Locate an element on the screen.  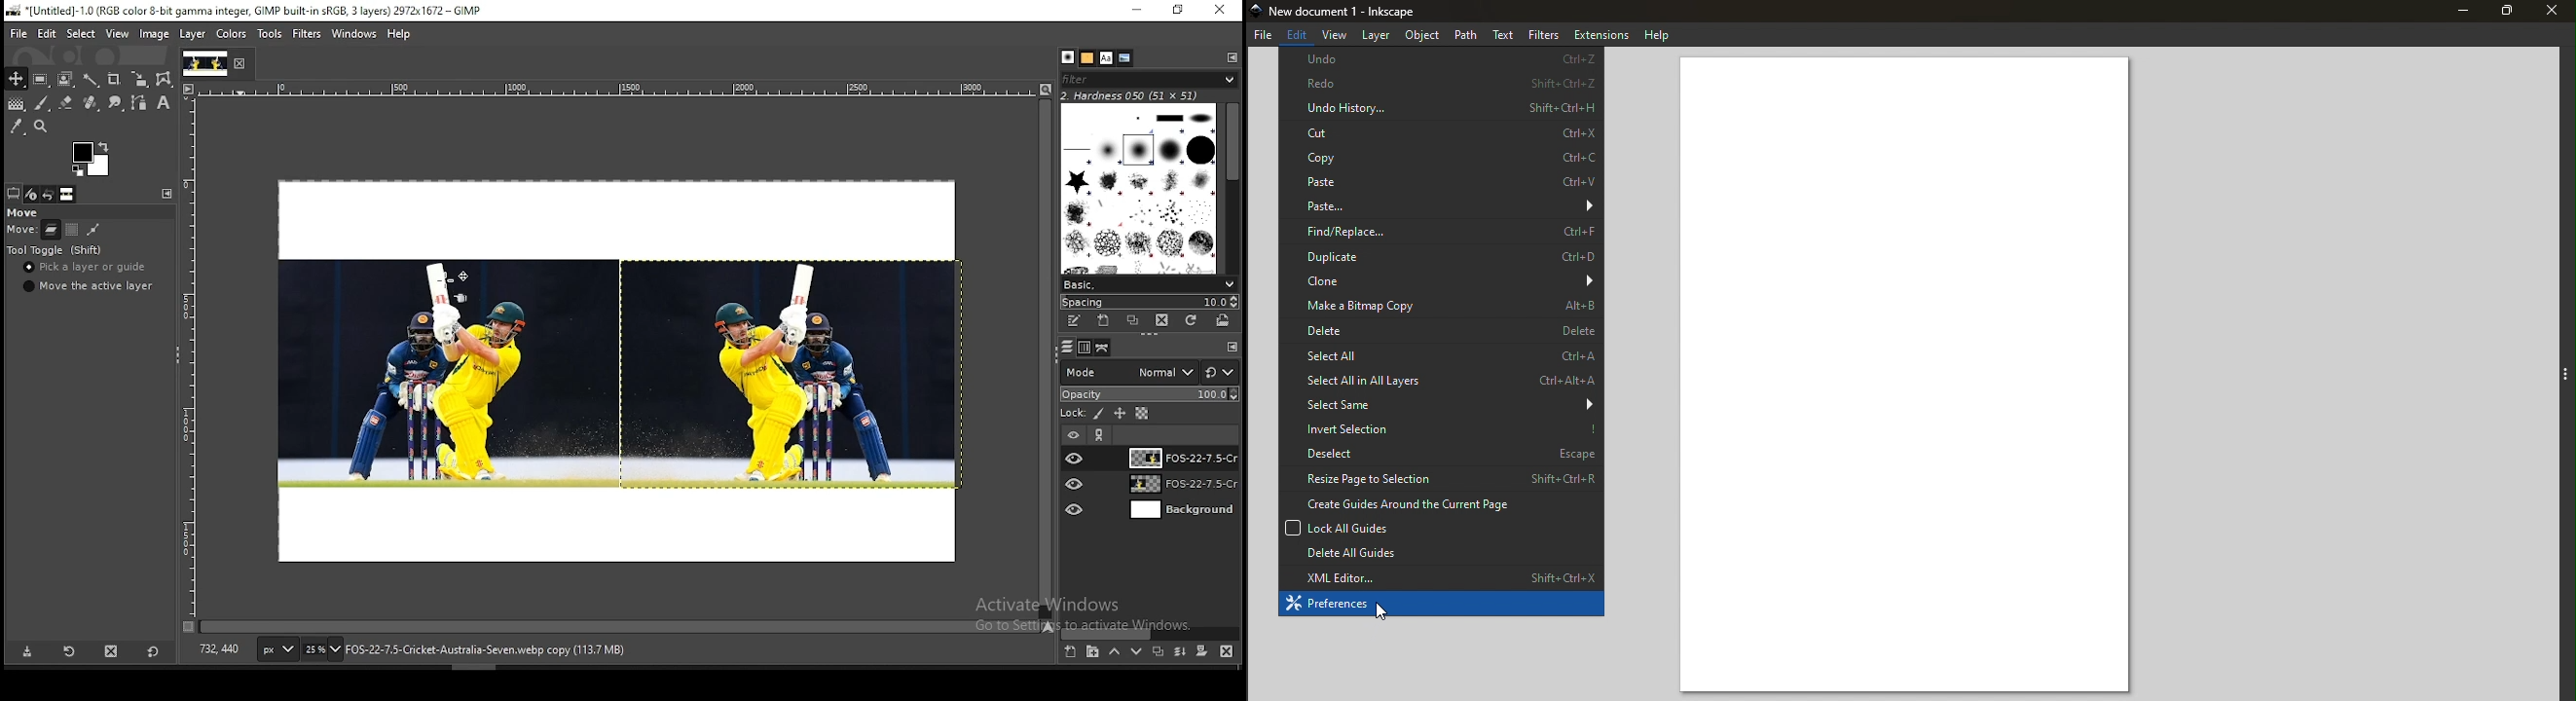
Deselect is located at coordinates (1440, 454).